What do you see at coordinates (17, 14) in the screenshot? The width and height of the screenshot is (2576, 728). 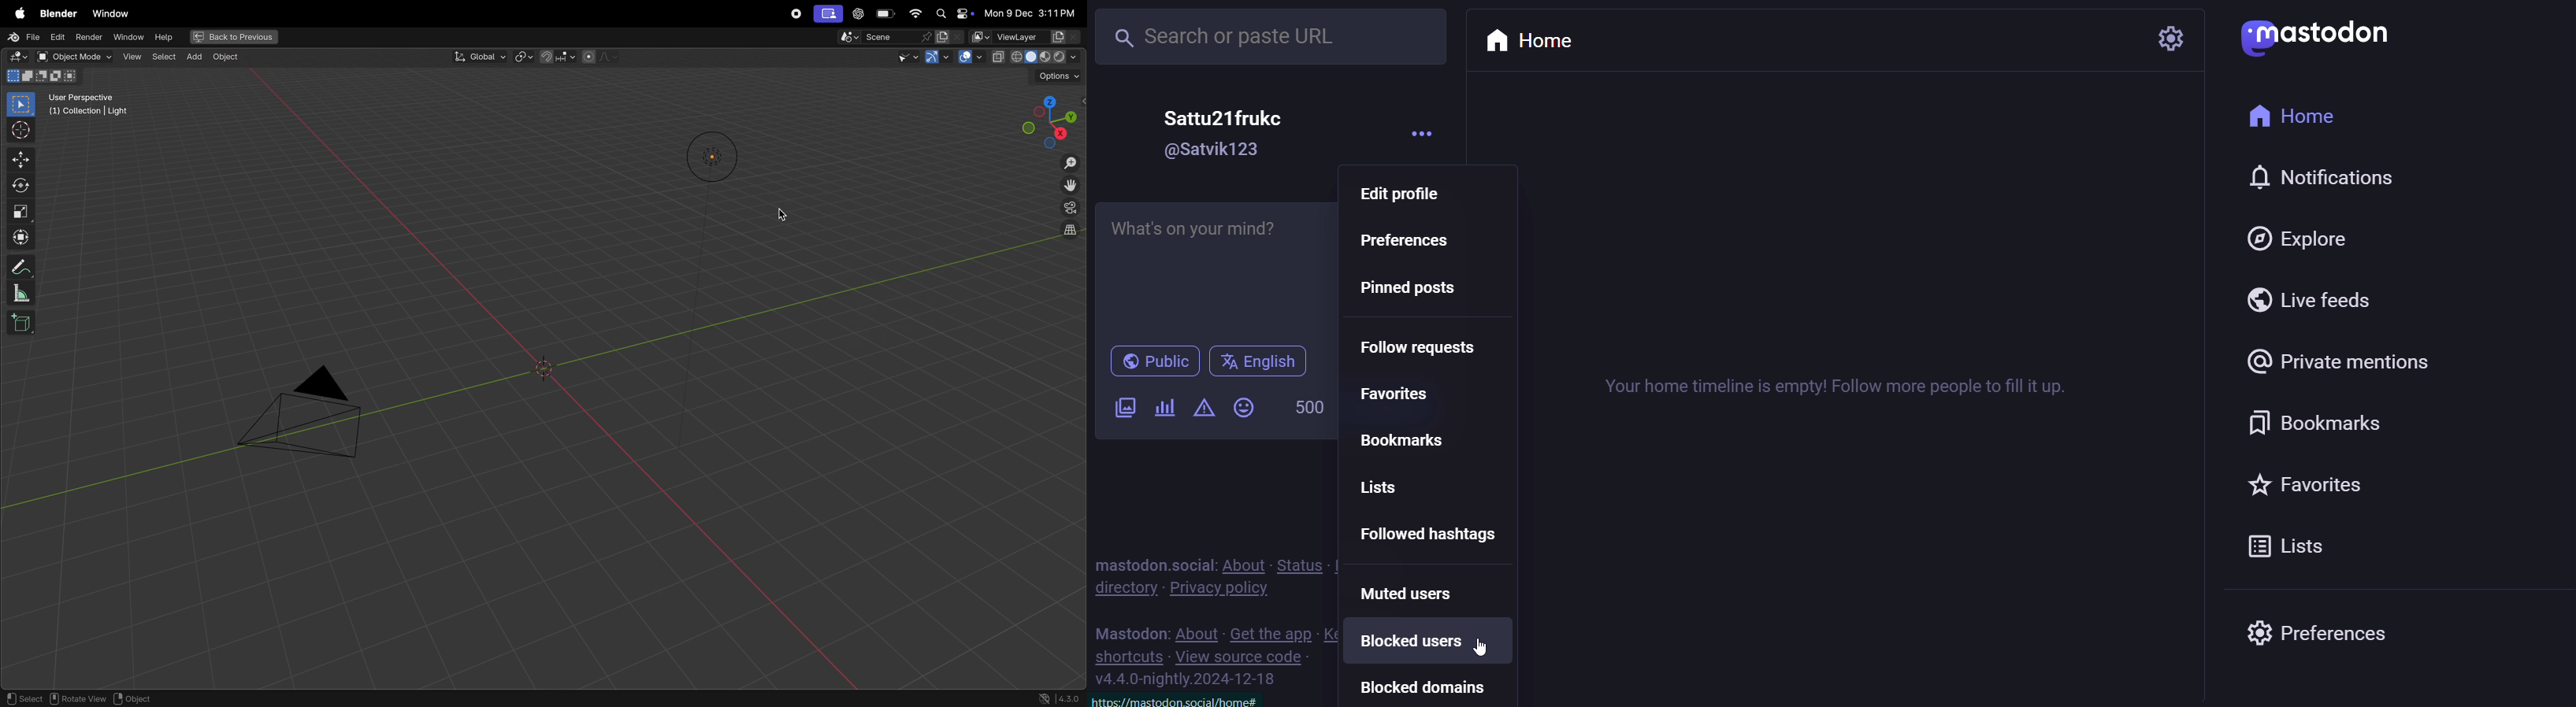 I see `apple menu` at bounding box center [17, 14].